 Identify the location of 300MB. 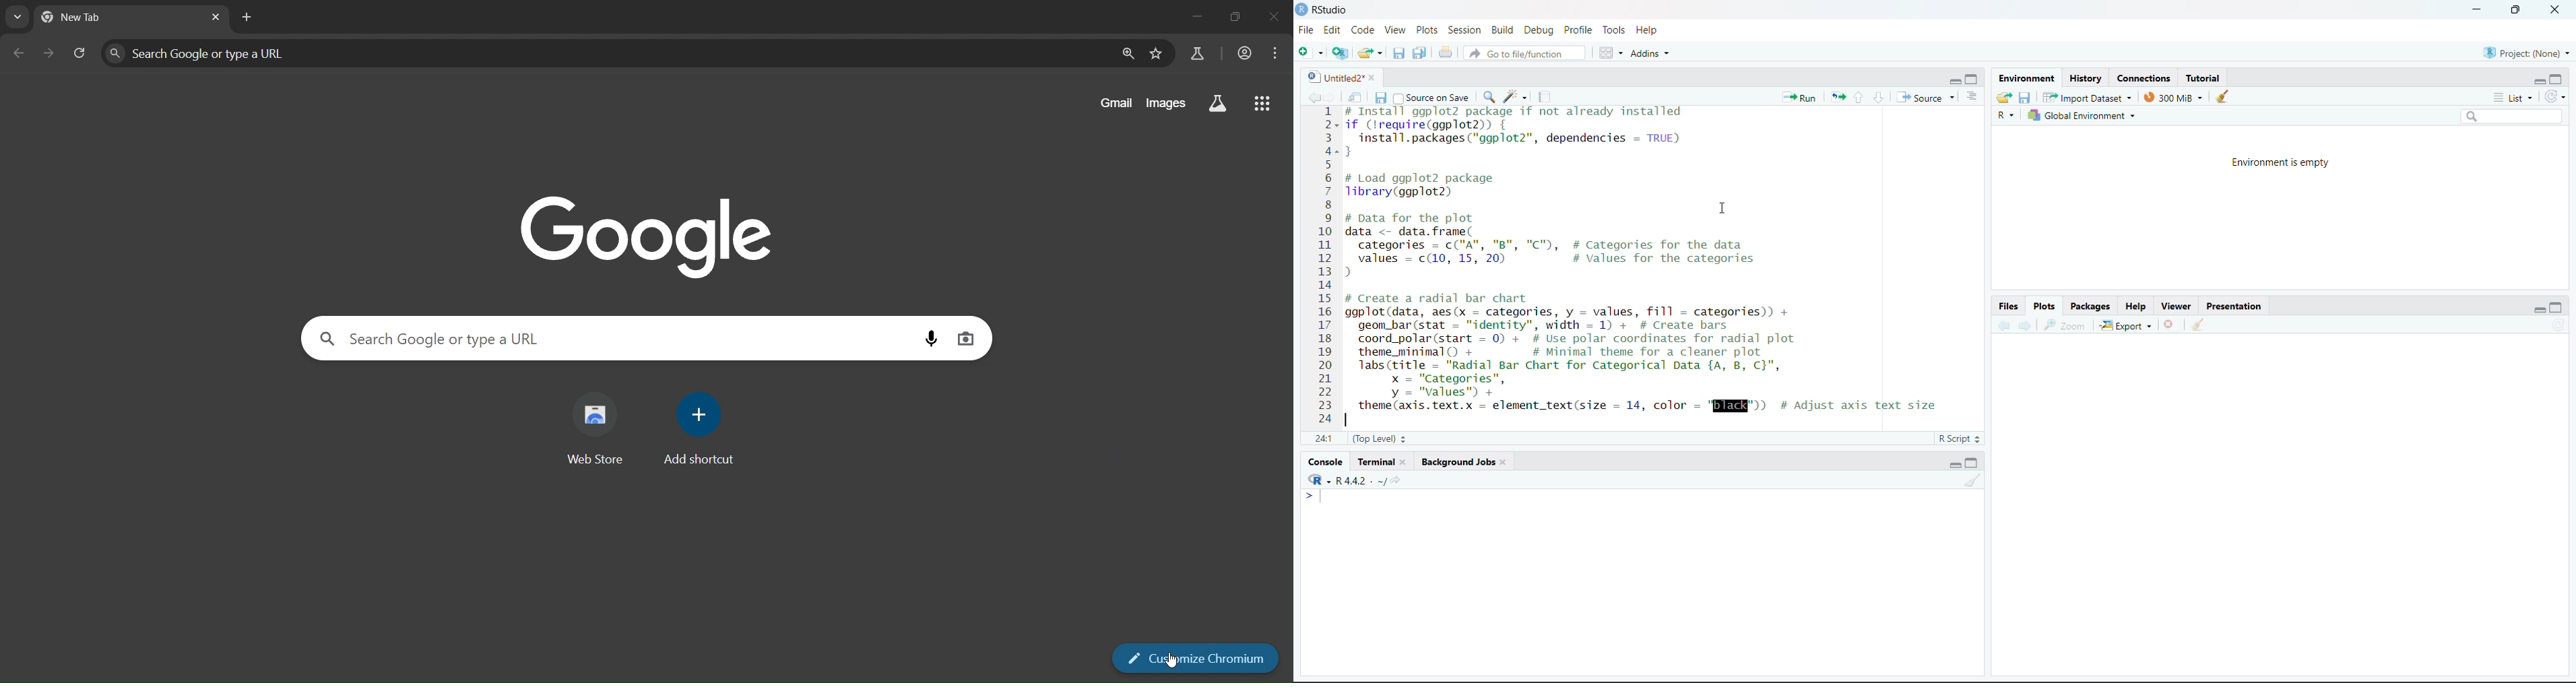
(2178, 97).